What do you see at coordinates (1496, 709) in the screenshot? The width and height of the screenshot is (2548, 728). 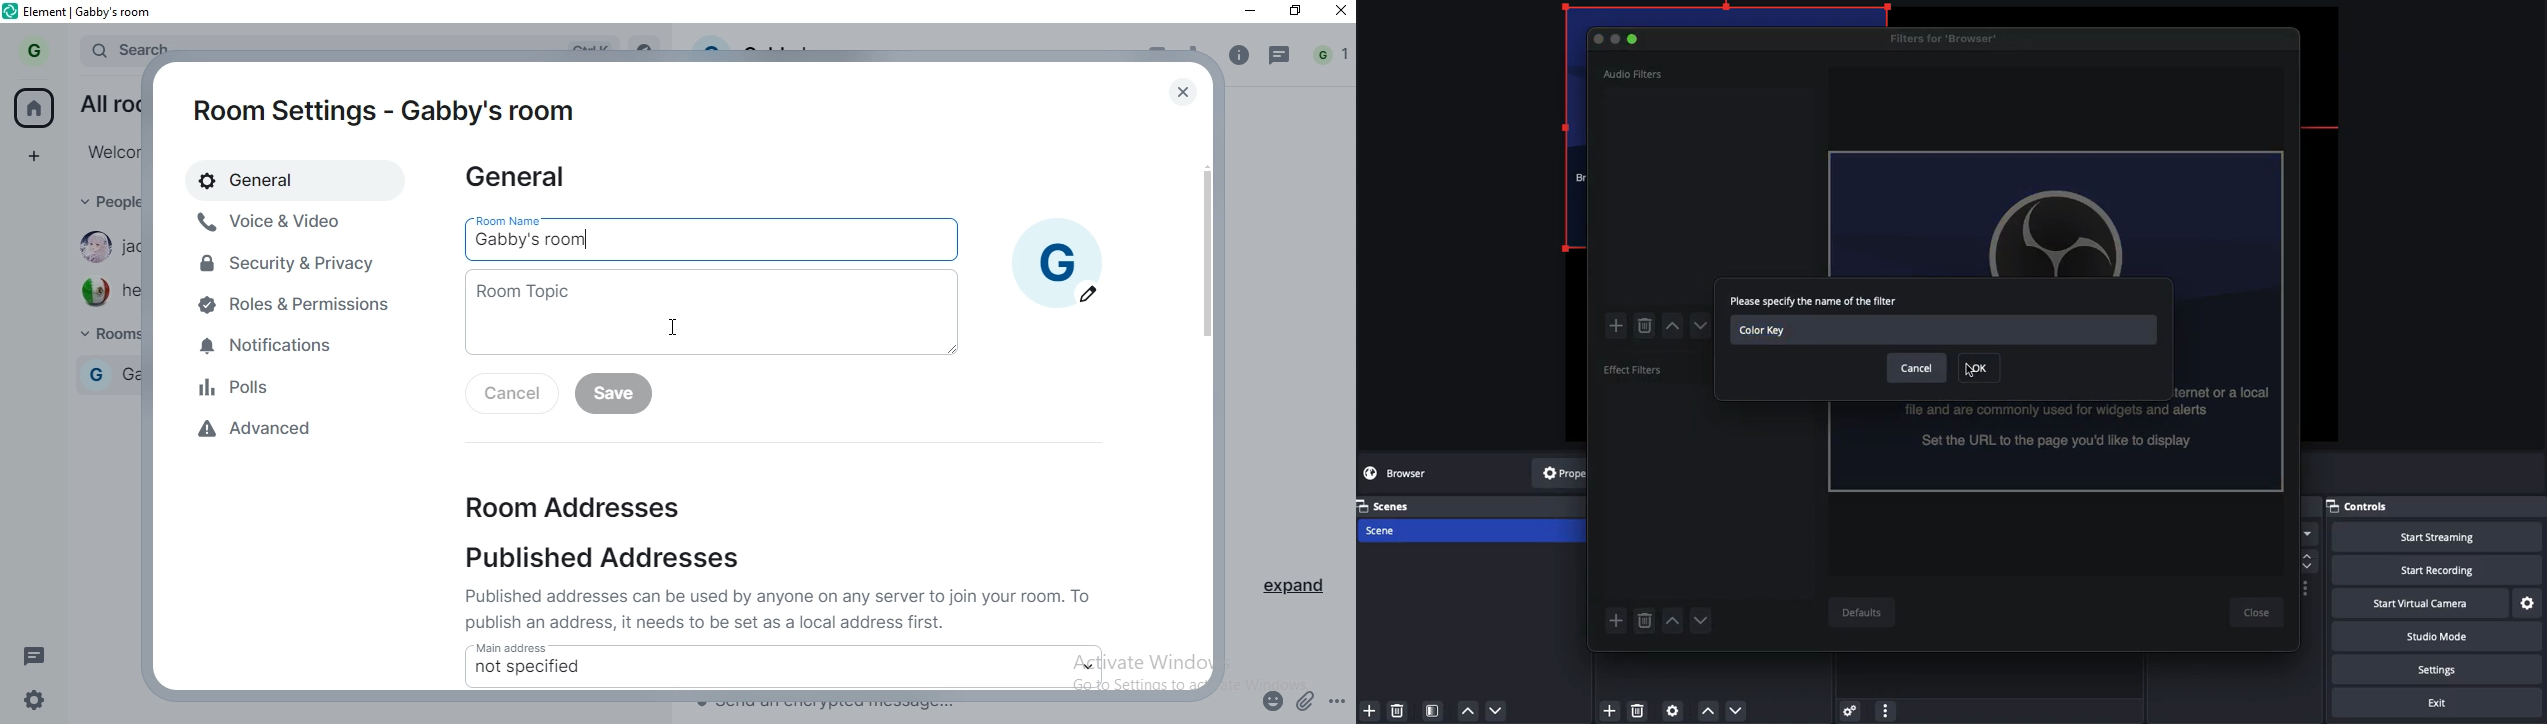 I see `down` at bounding box center [1496, 709].